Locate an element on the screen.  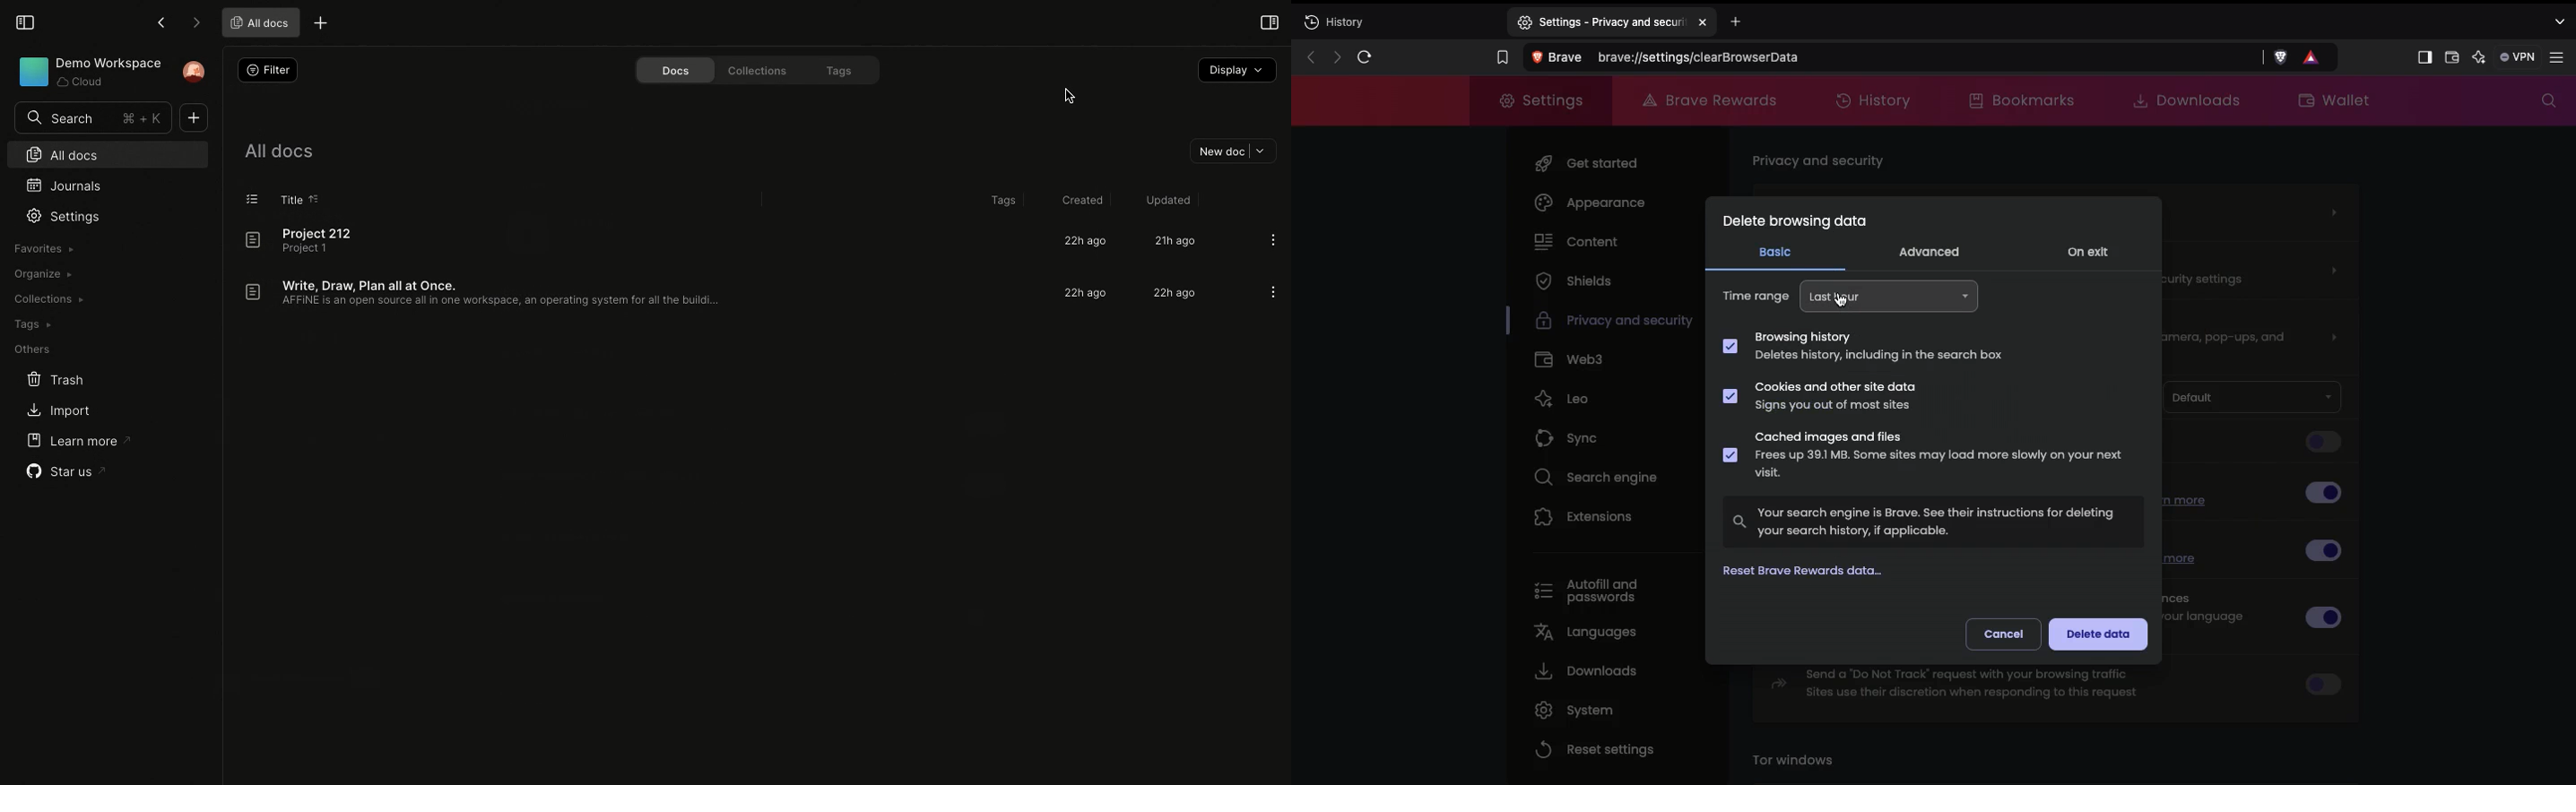
VPN is located at coordinates (2516, 57).